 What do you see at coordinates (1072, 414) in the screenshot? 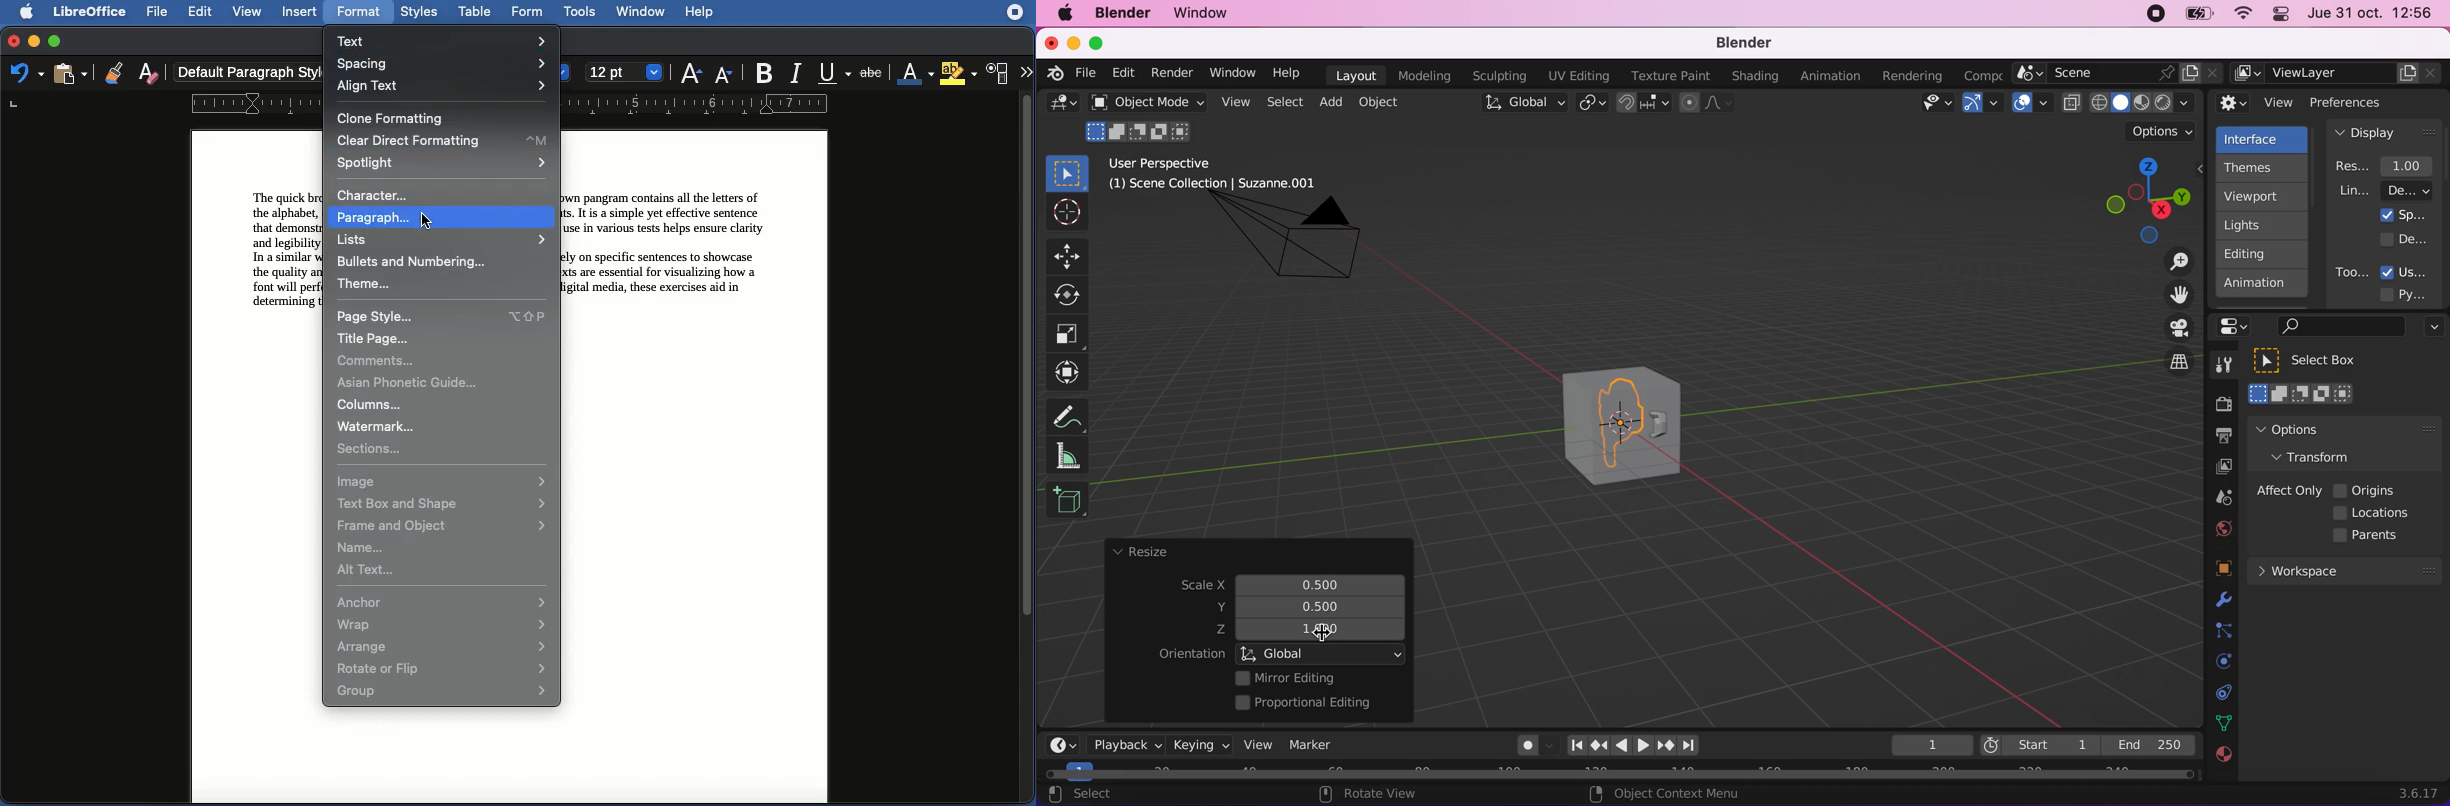
I see `annotate` at bounding box center [1072, 414].